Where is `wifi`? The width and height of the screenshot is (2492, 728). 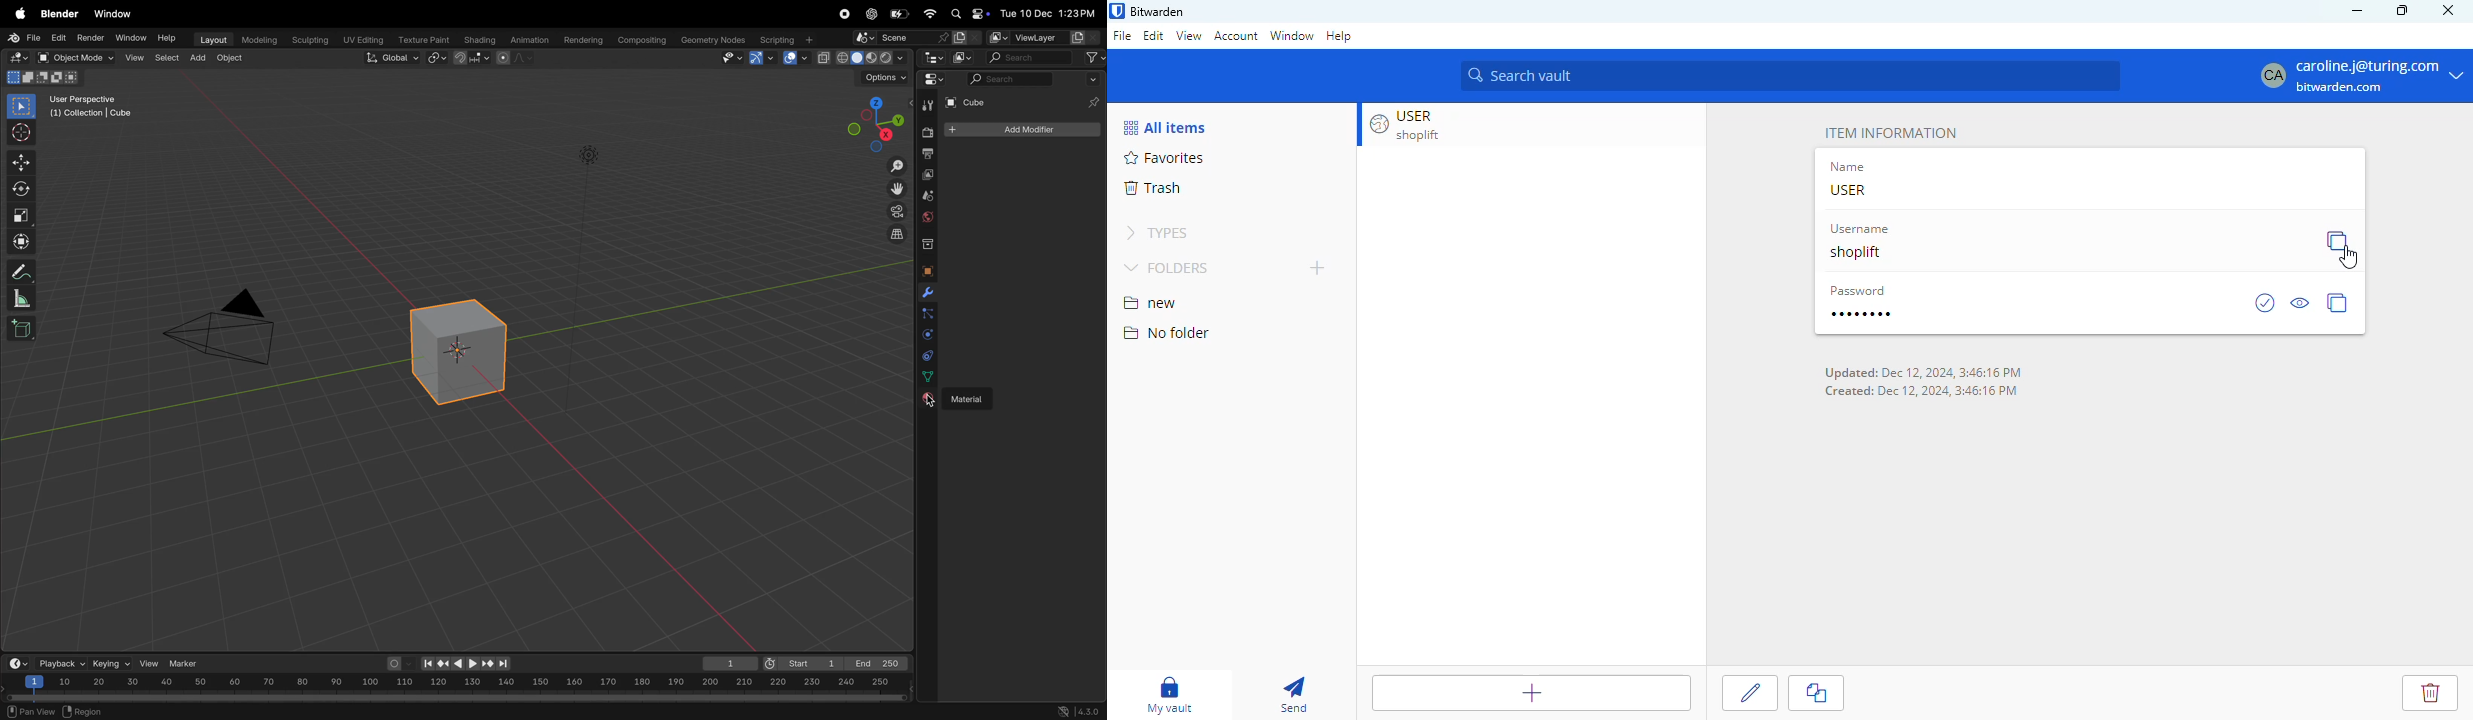
wifi is located at coordinates (929, 14).